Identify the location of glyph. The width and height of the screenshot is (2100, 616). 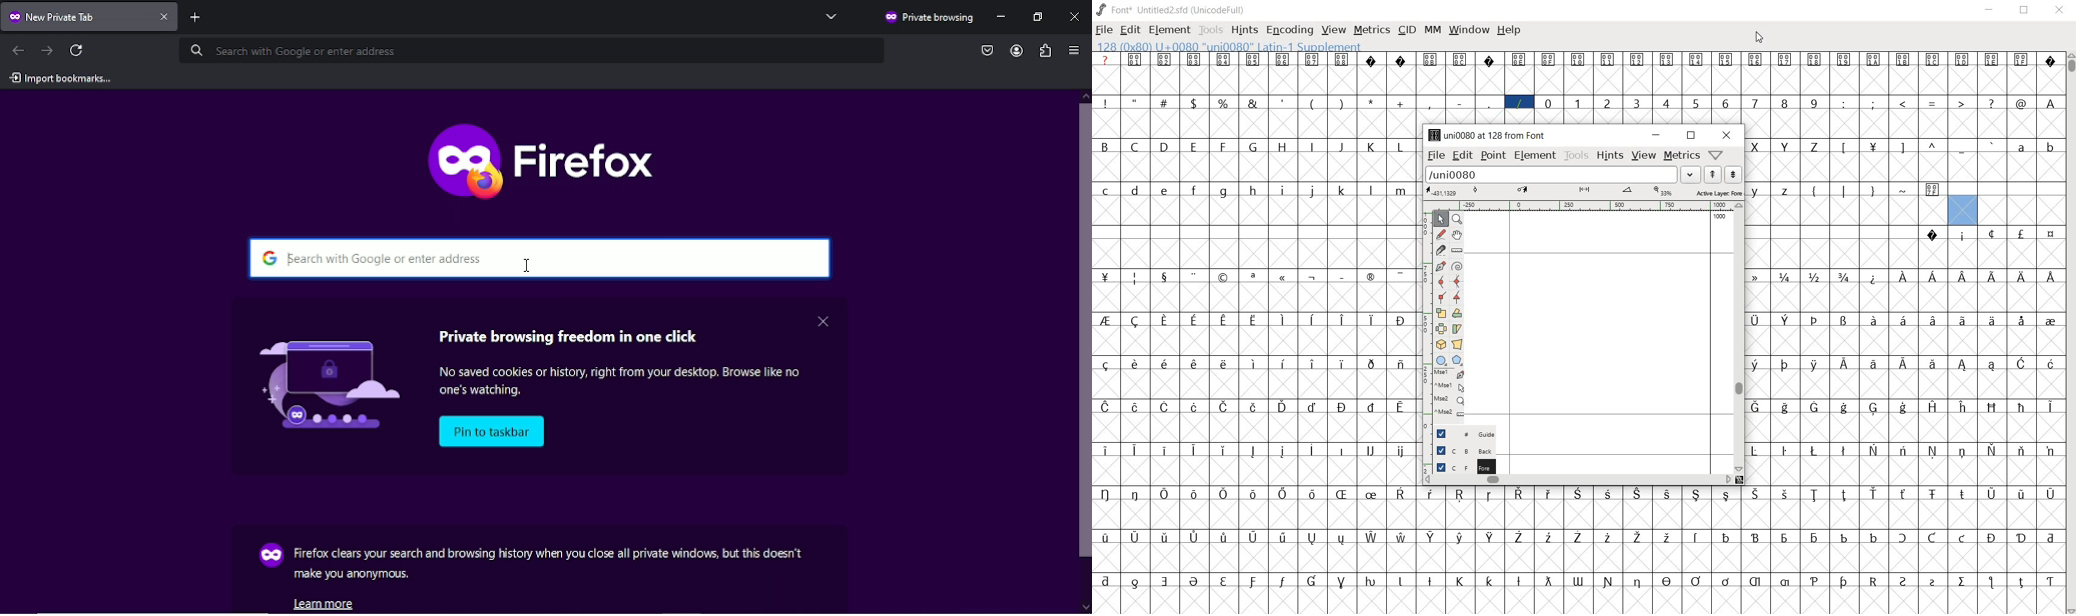
(1193, 581).